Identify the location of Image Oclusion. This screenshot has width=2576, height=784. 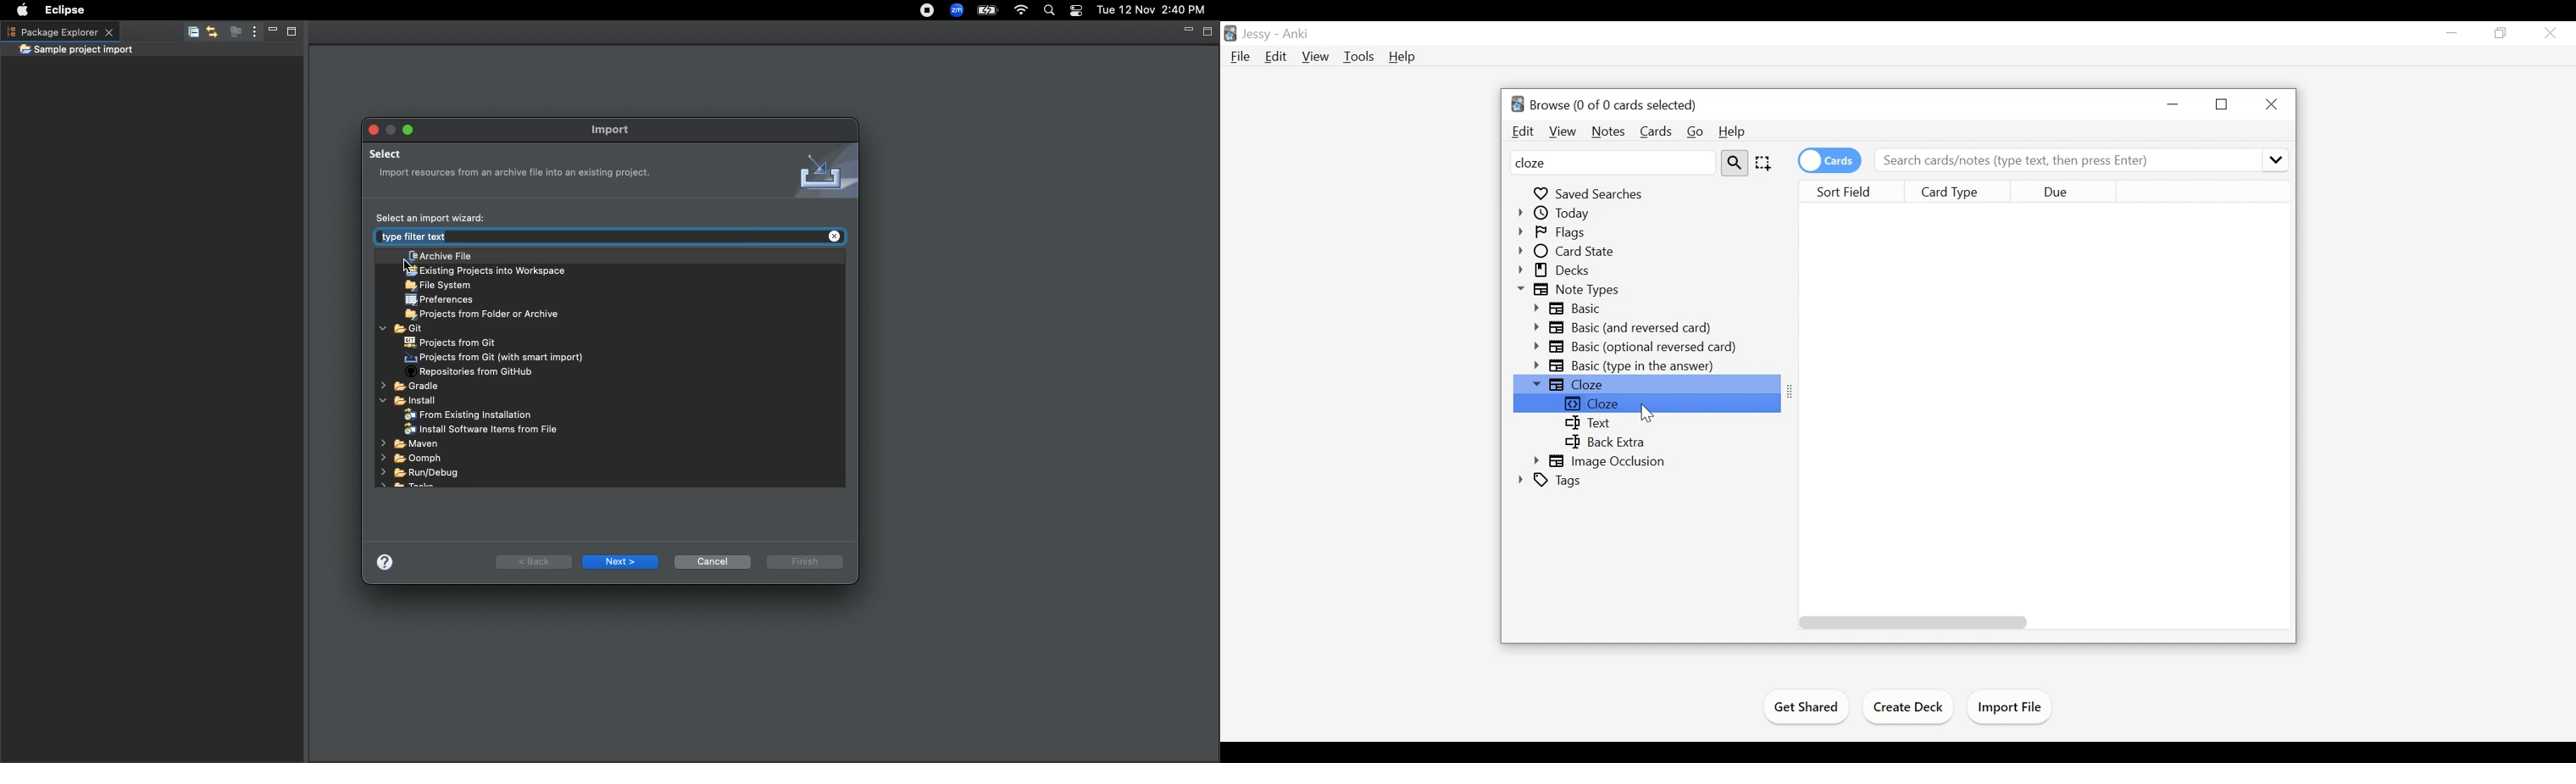
(1603, 462).